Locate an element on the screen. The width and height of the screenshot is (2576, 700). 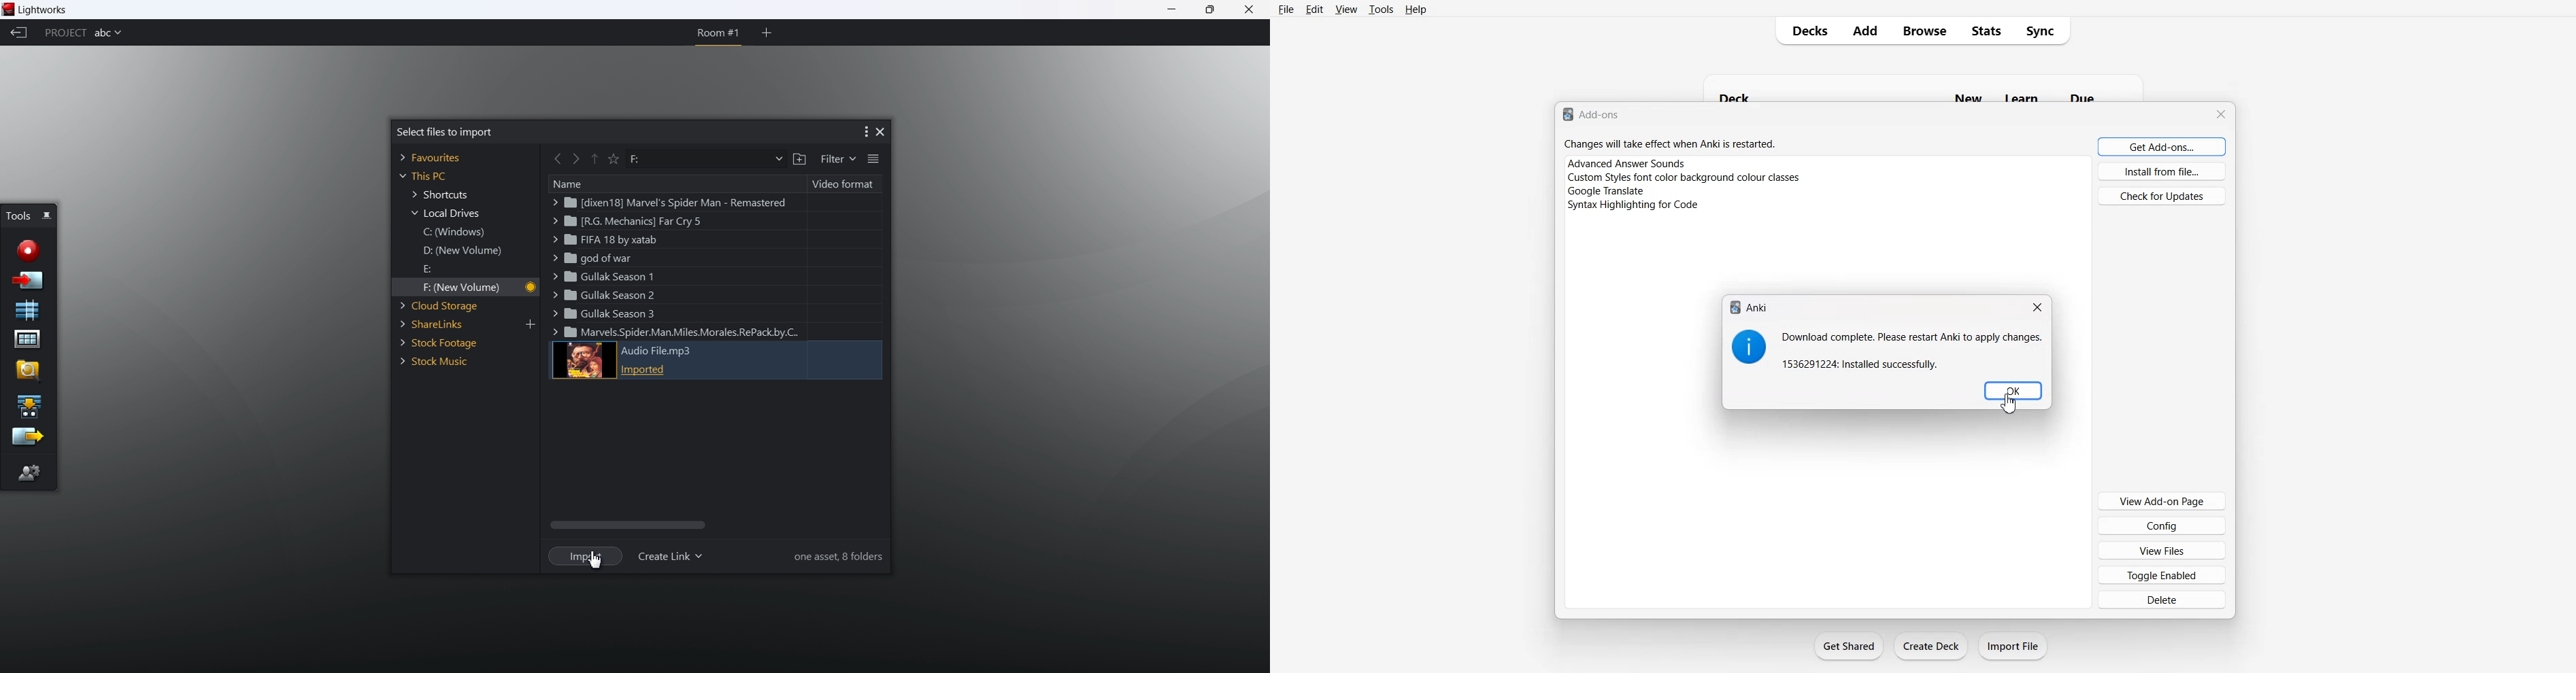
back is located at coordinates (20, 34).